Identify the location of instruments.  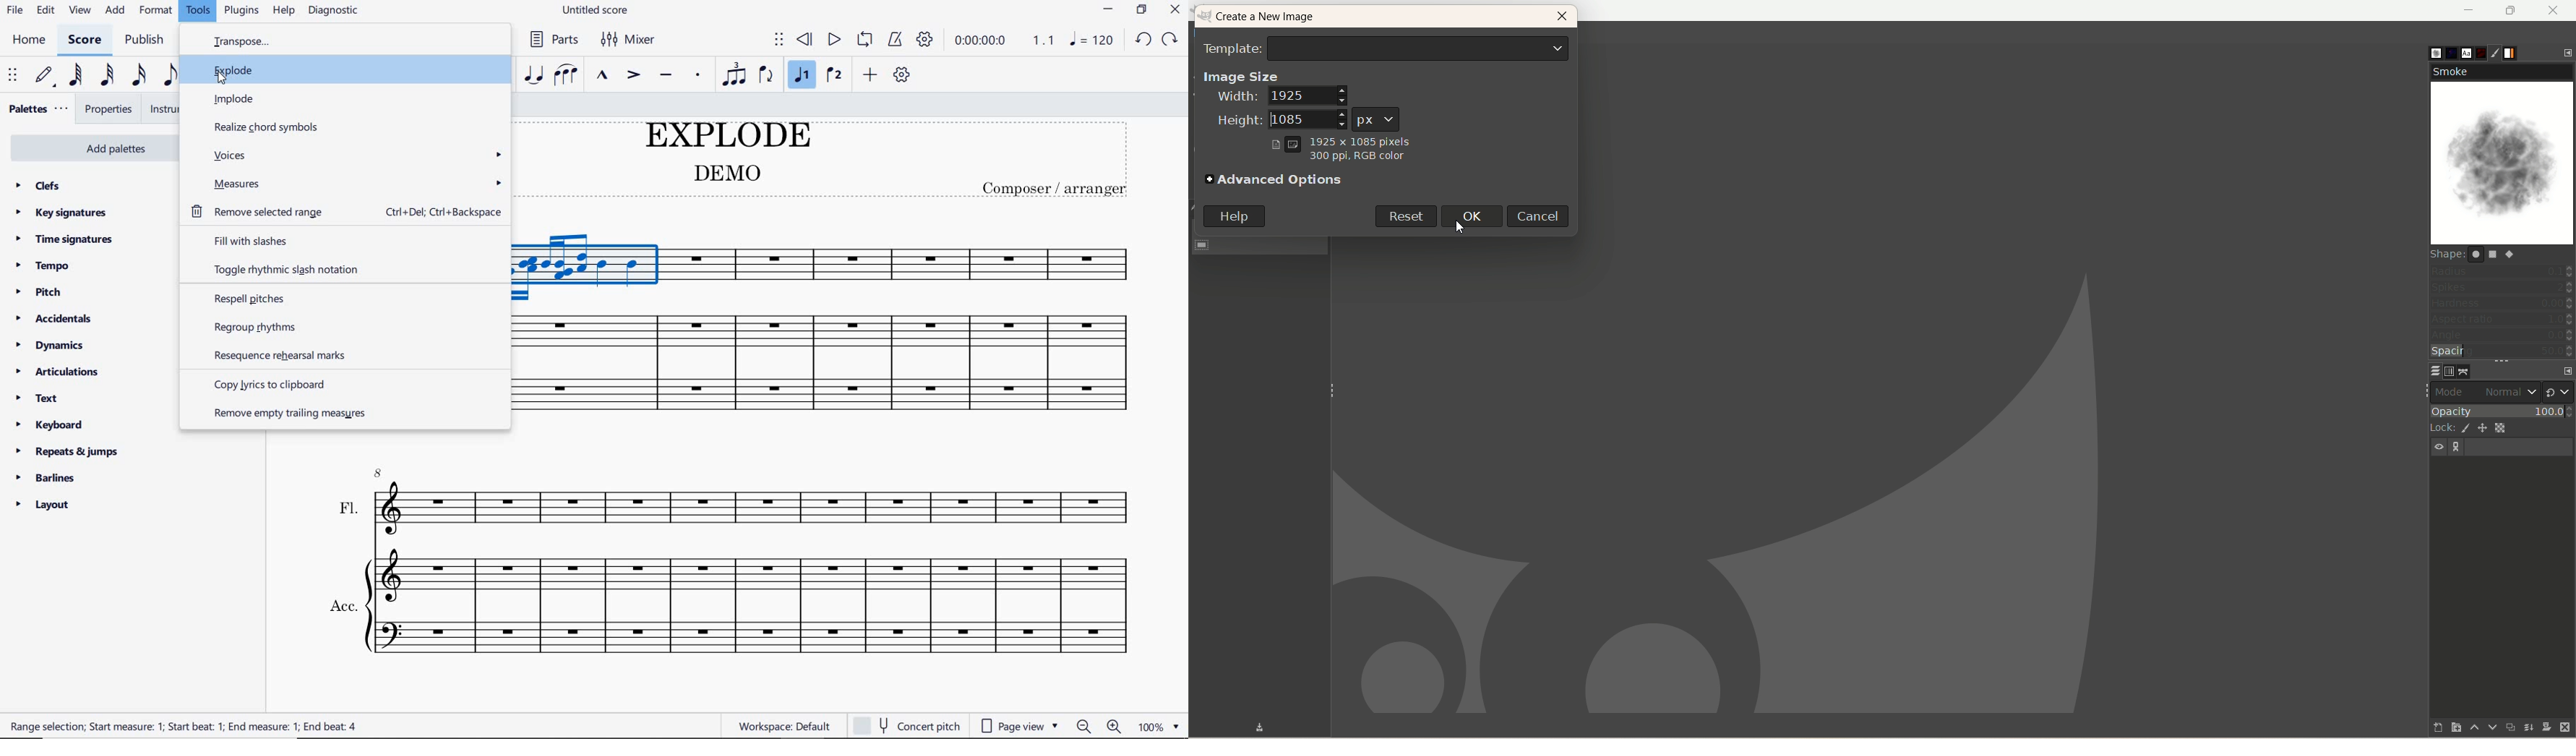
(162, 110).